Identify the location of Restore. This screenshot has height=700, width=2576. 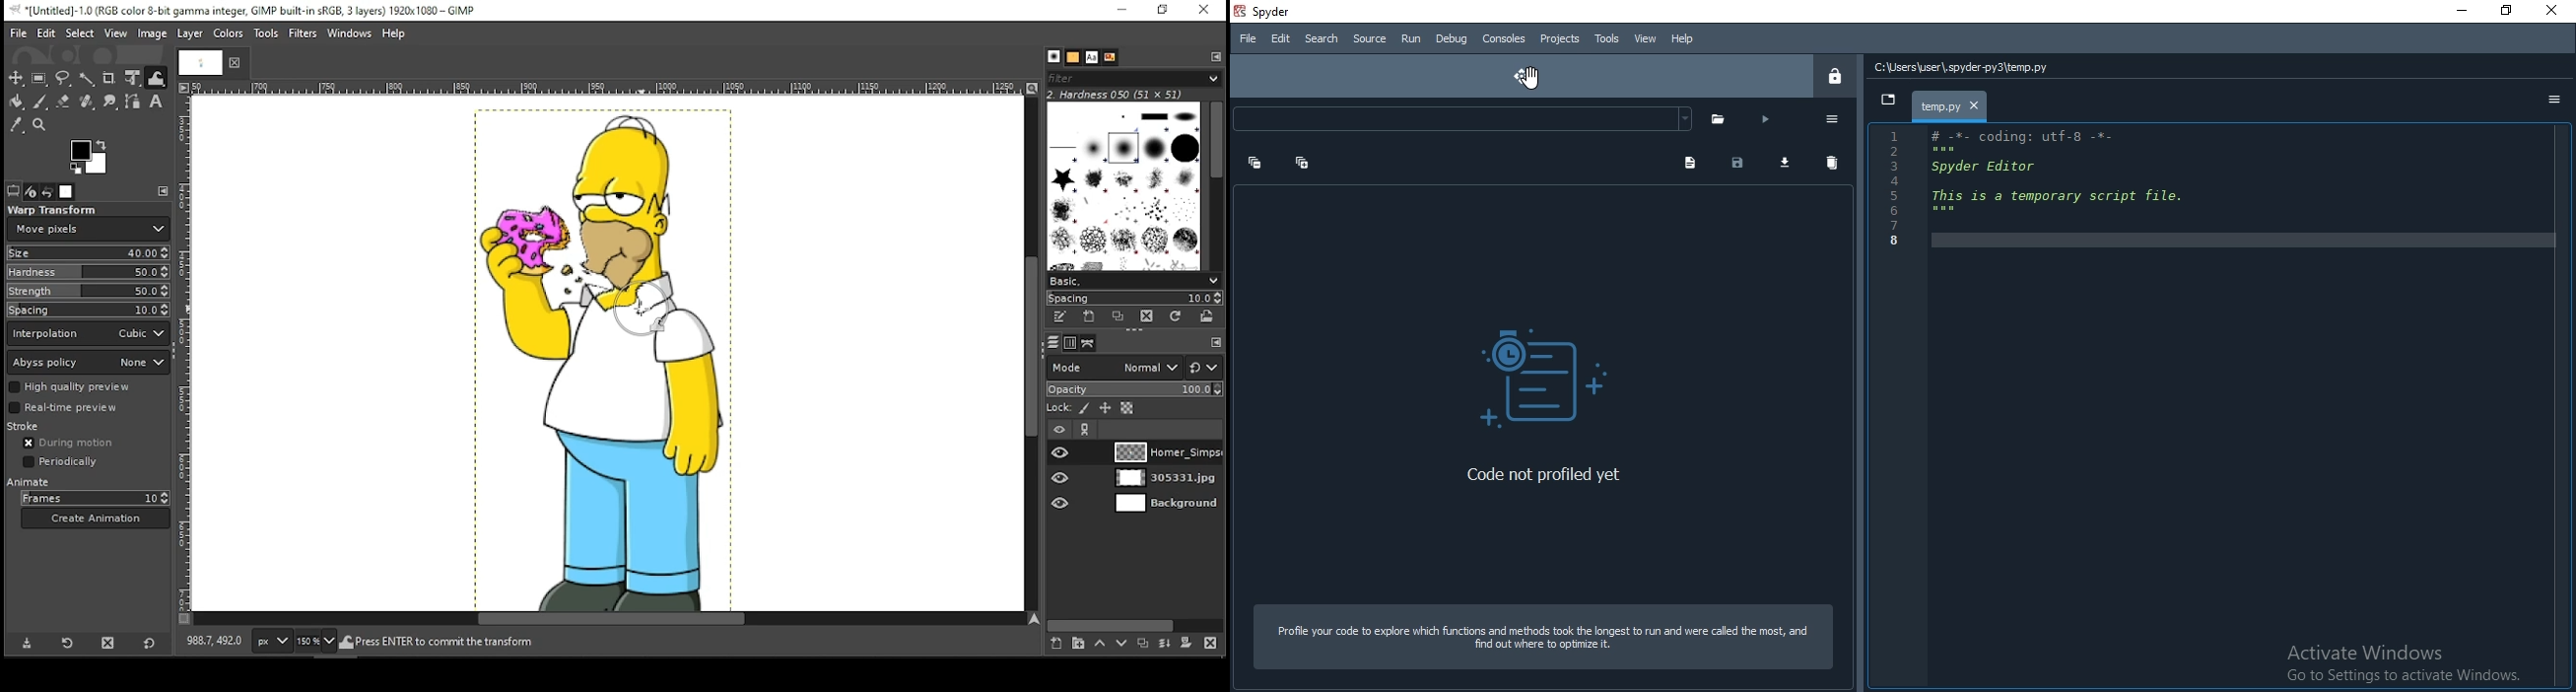
(2504, 10).